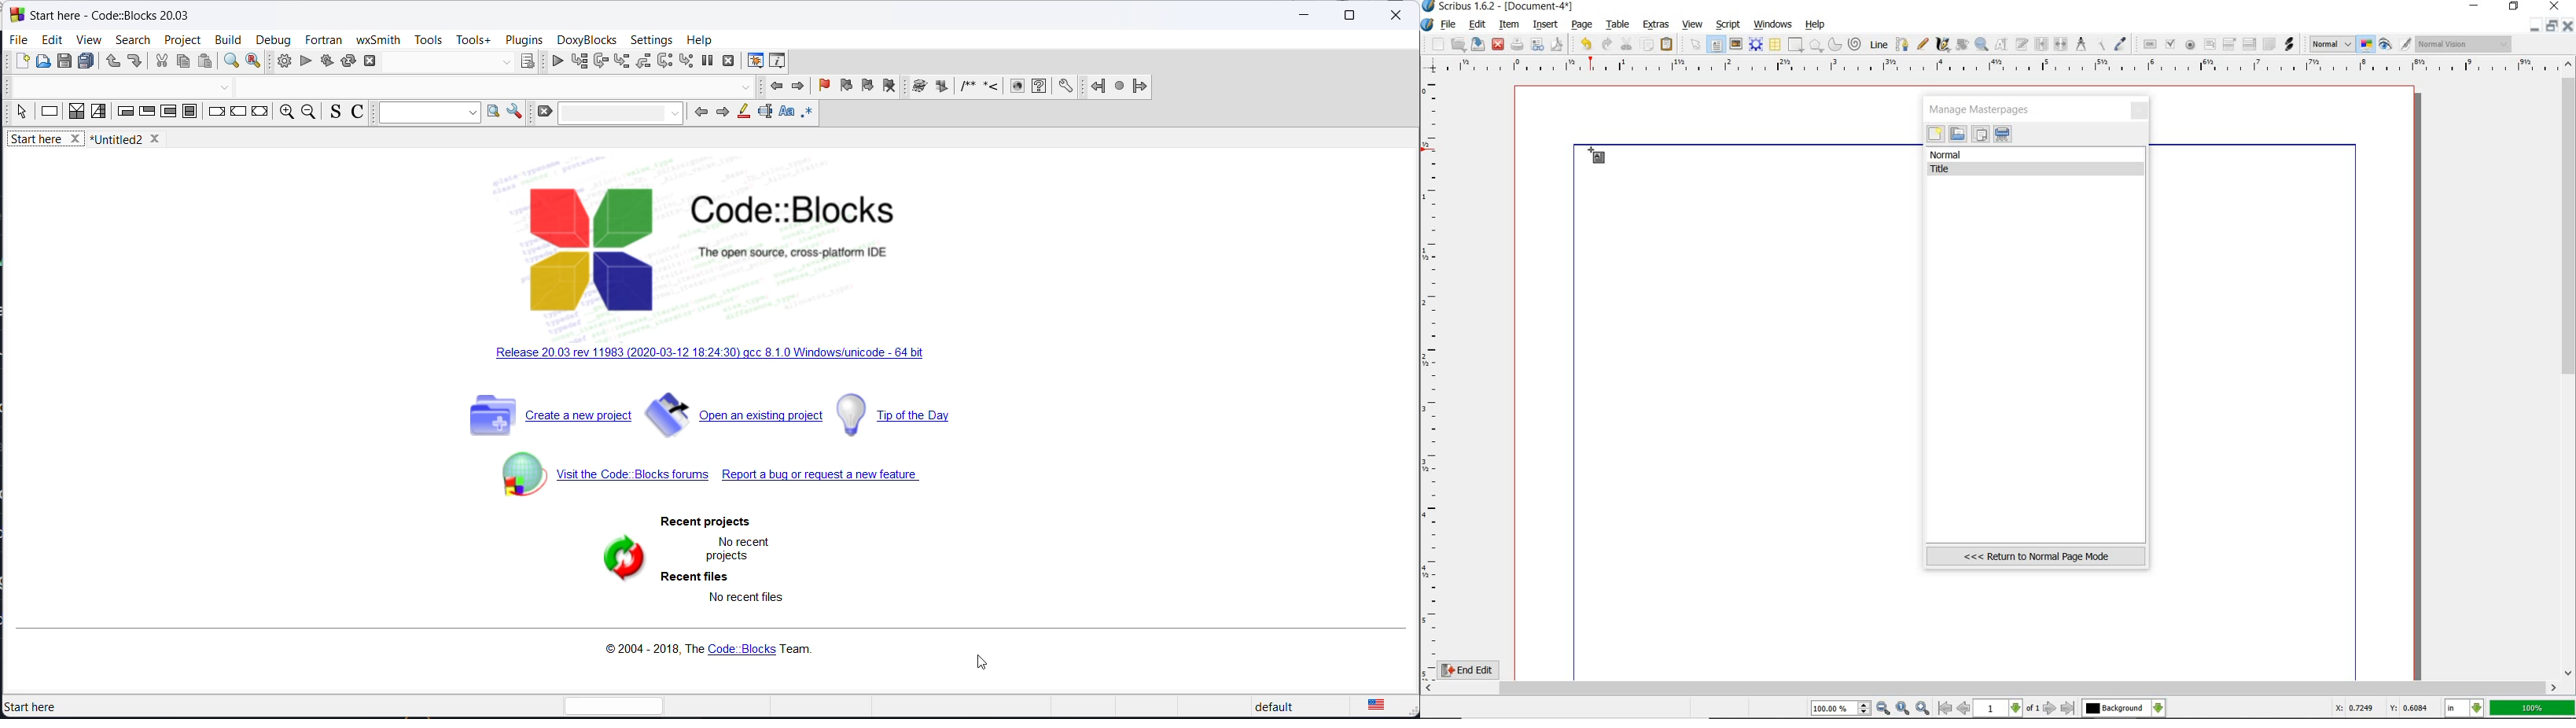  I want to click on DoxyBlocks, so click(585, 39).